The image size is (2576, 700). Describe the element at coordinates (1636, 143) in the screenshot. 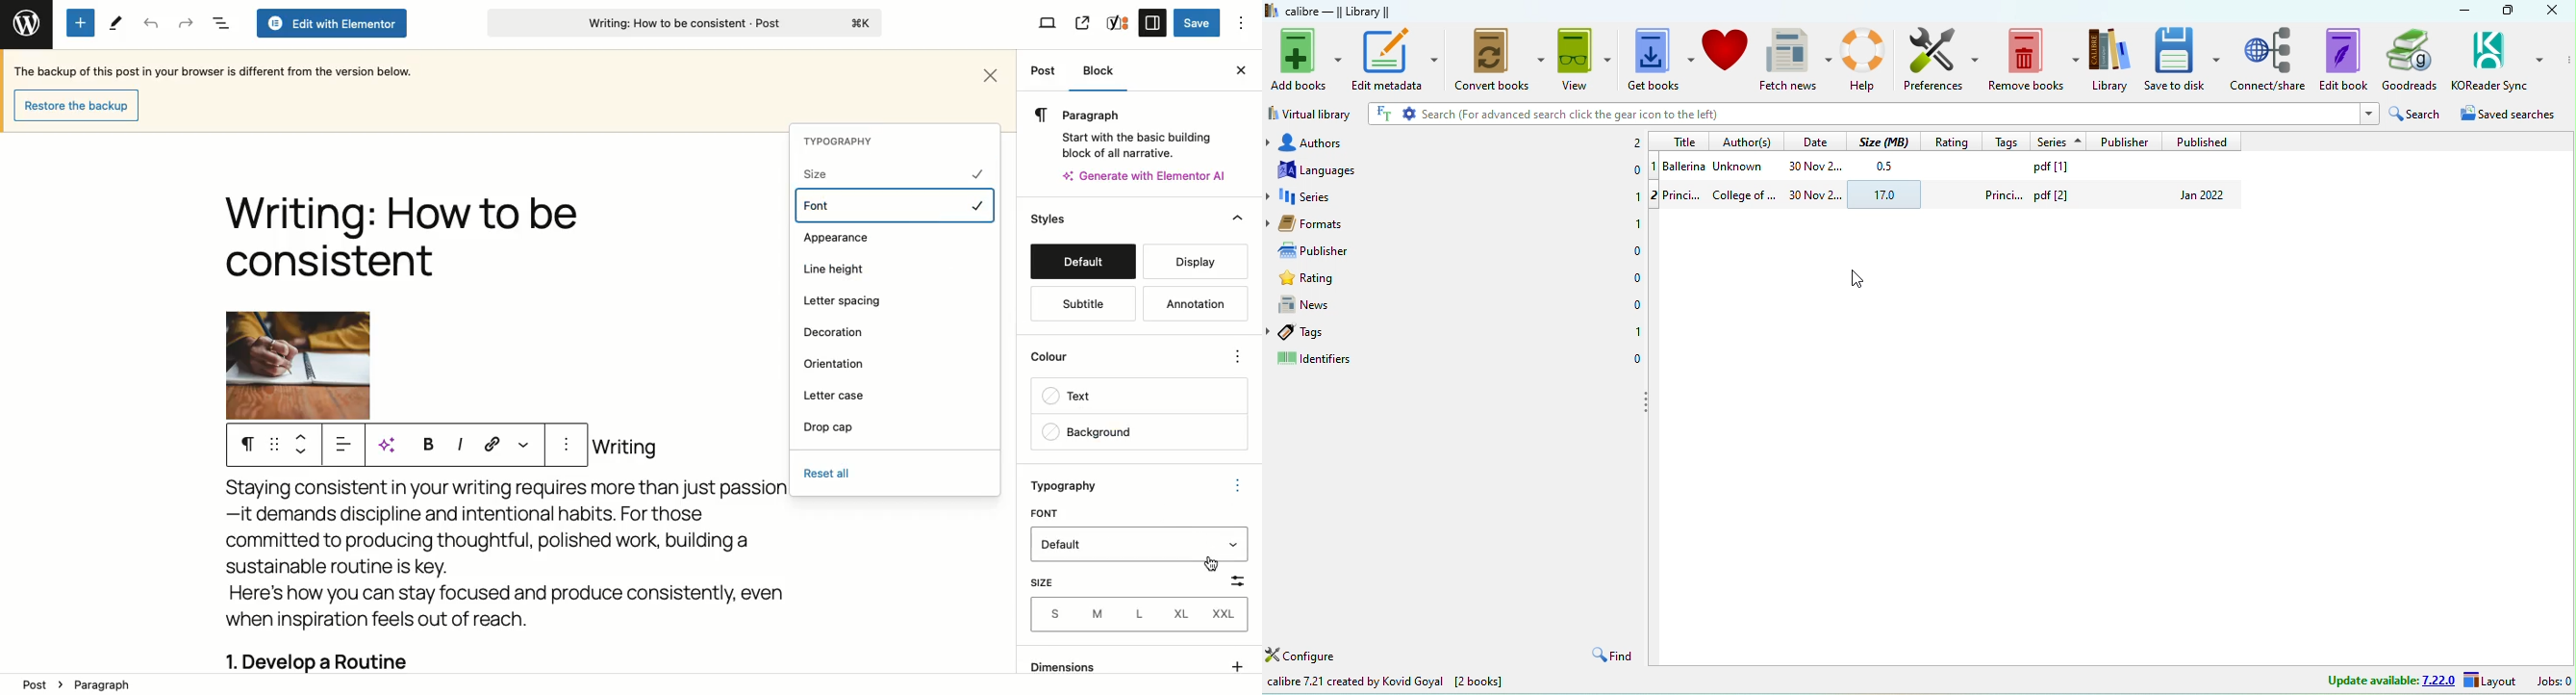

I see `2` at that location.